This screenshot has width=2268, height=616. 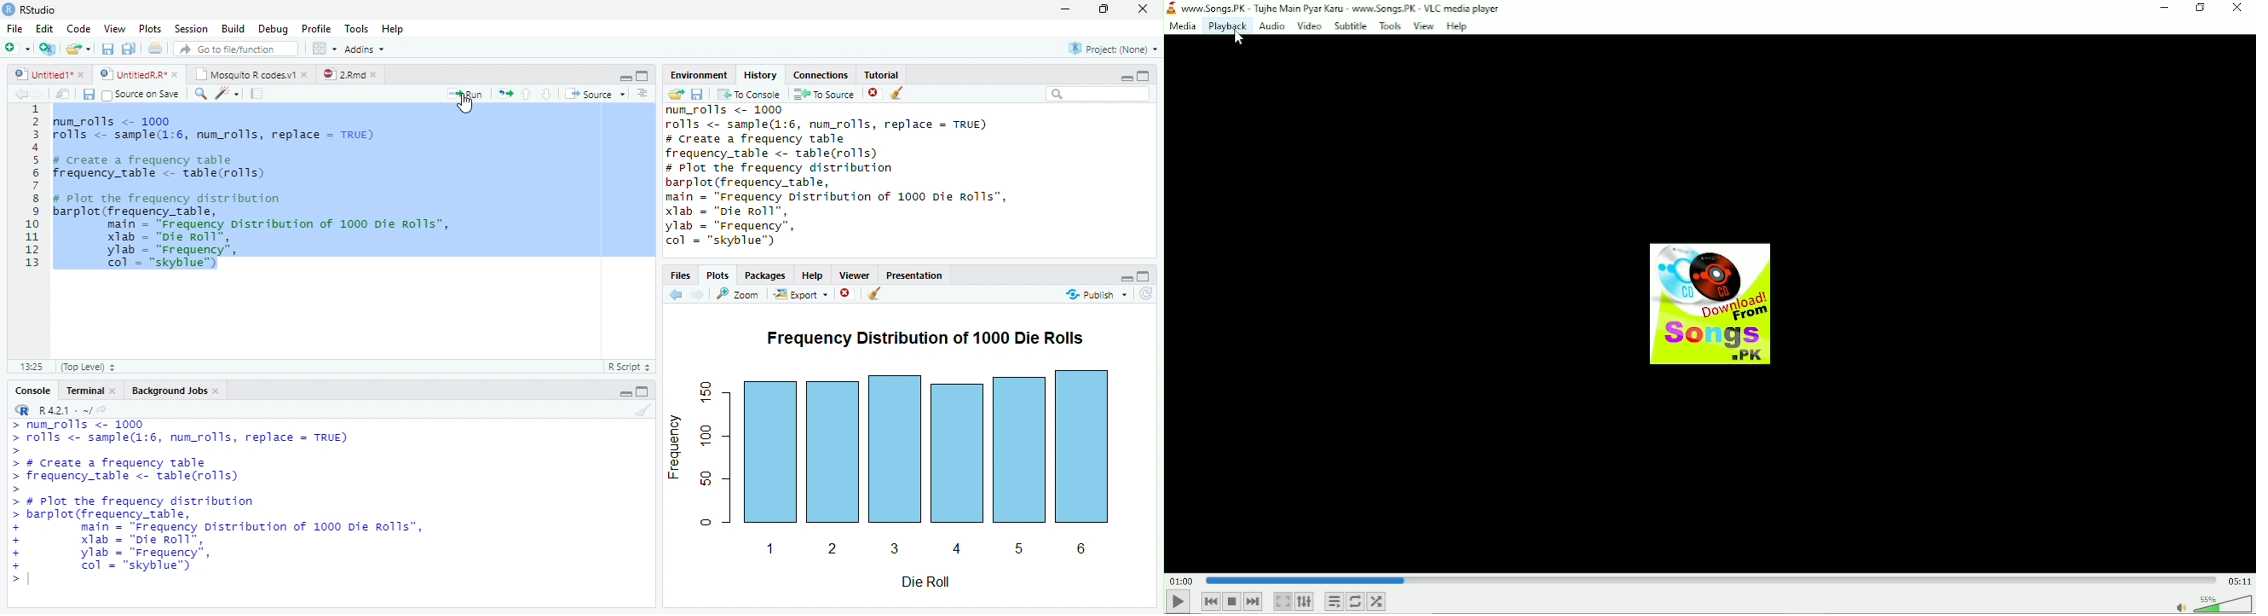 I want to click on Find/Replace, so click(x=199, y=94).